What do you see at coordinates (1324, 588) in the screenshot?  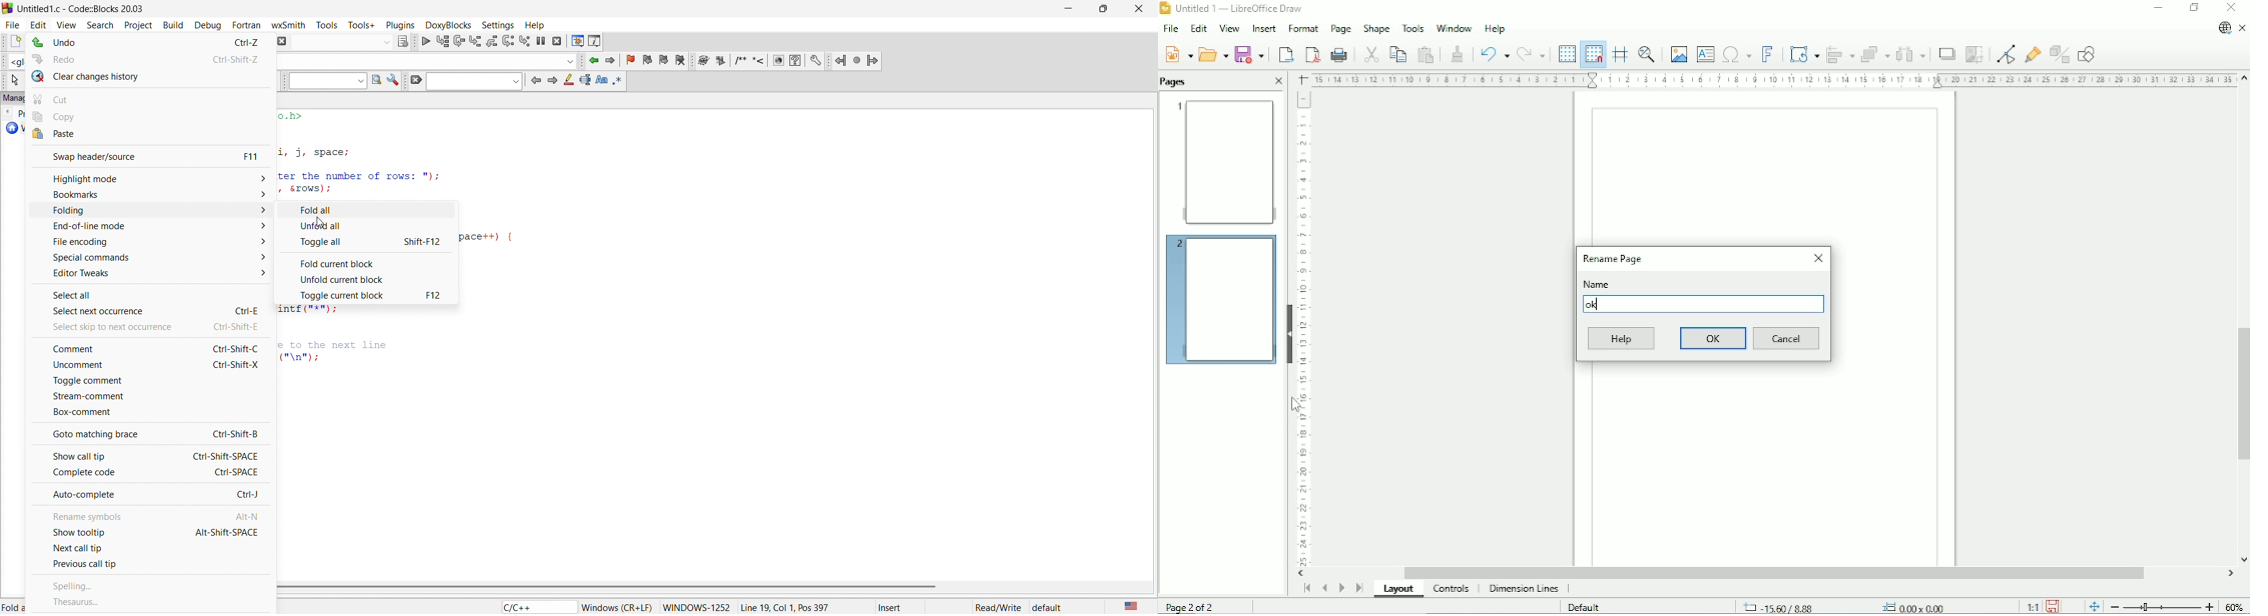 I see `Scroll to previous page` at bounding box center [1324, 588].